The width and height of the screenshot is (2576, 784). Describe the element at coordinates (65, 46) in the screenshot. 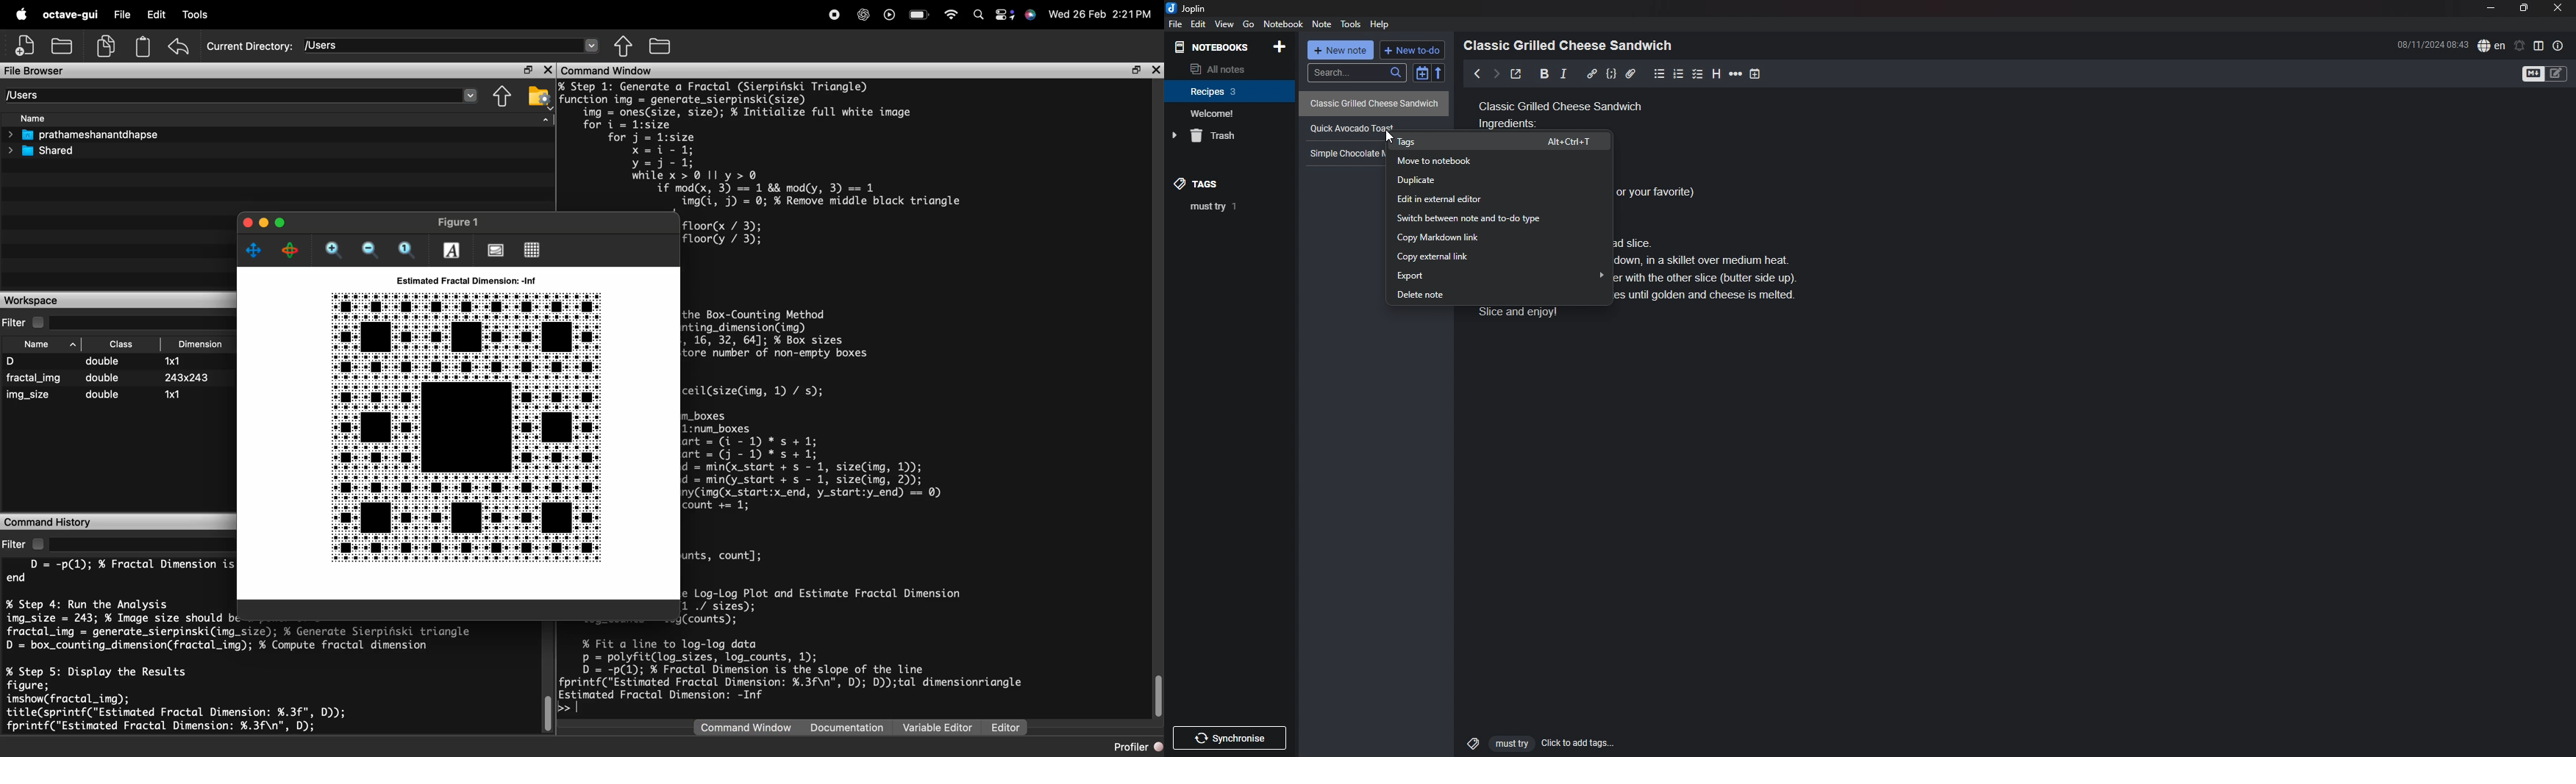

I see `local files` at that location.